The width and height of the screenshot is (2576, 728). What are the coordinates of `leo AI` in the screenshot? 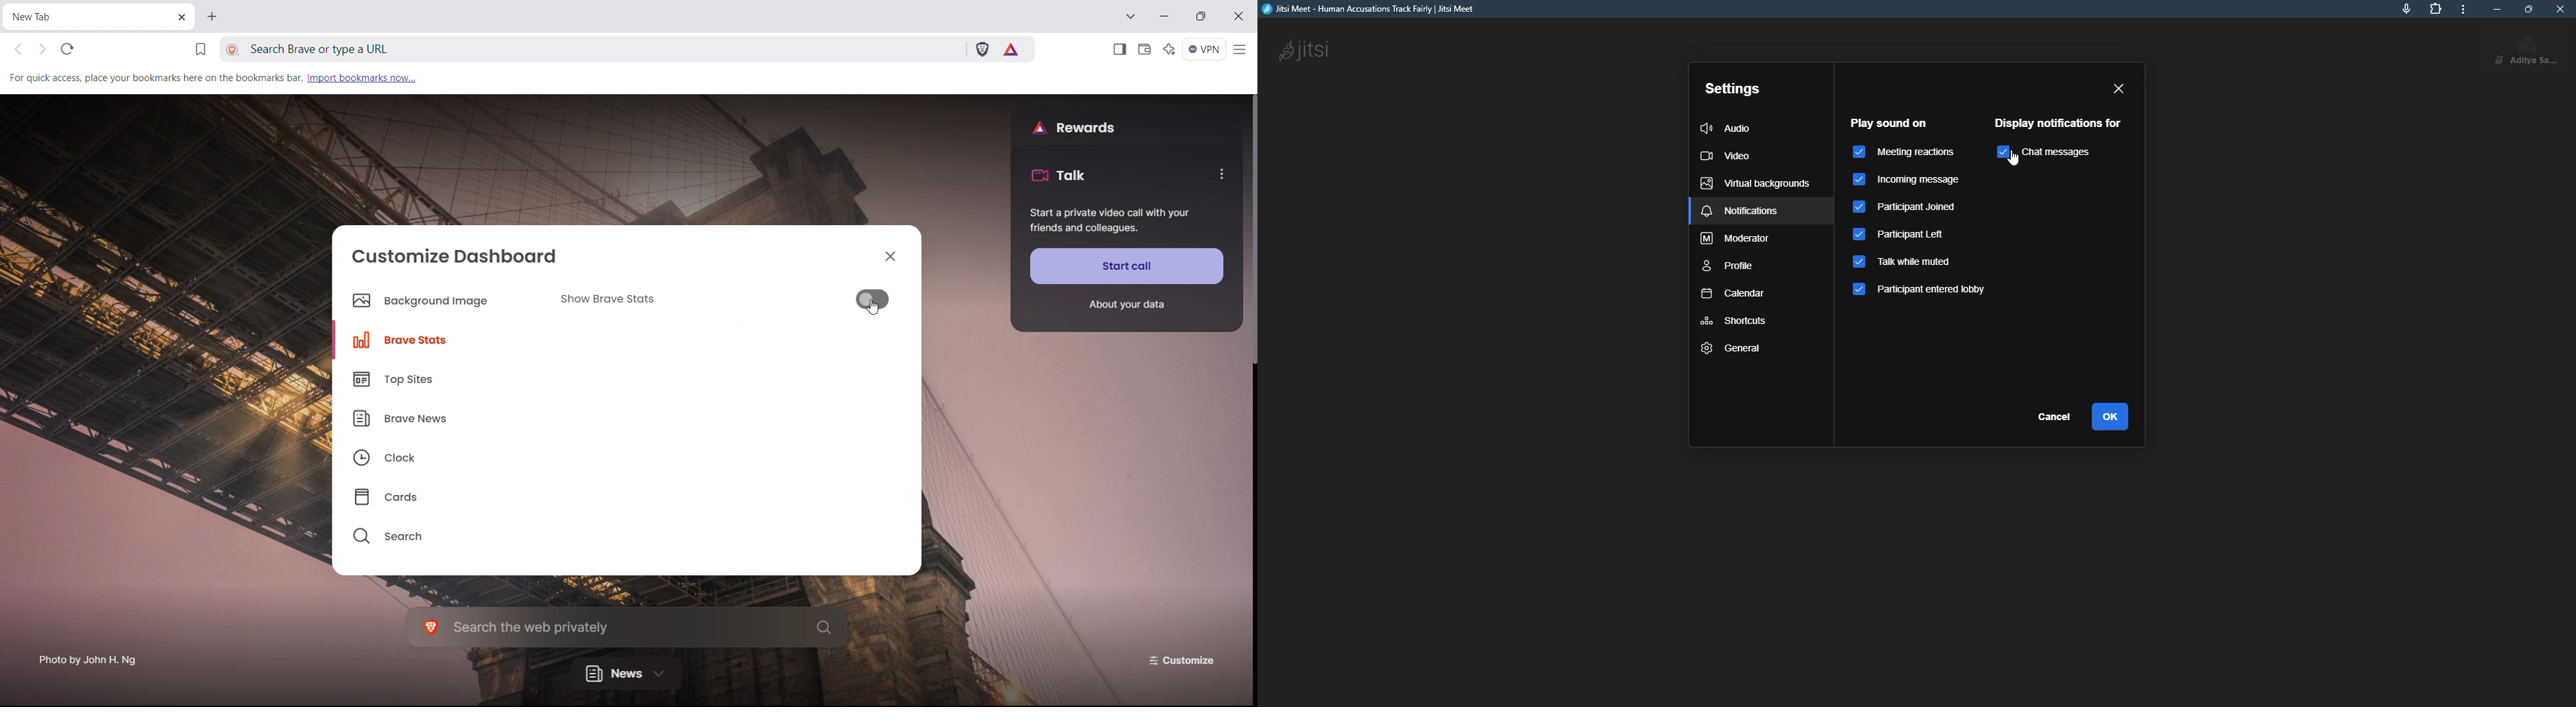 It's located at (1170, 49).